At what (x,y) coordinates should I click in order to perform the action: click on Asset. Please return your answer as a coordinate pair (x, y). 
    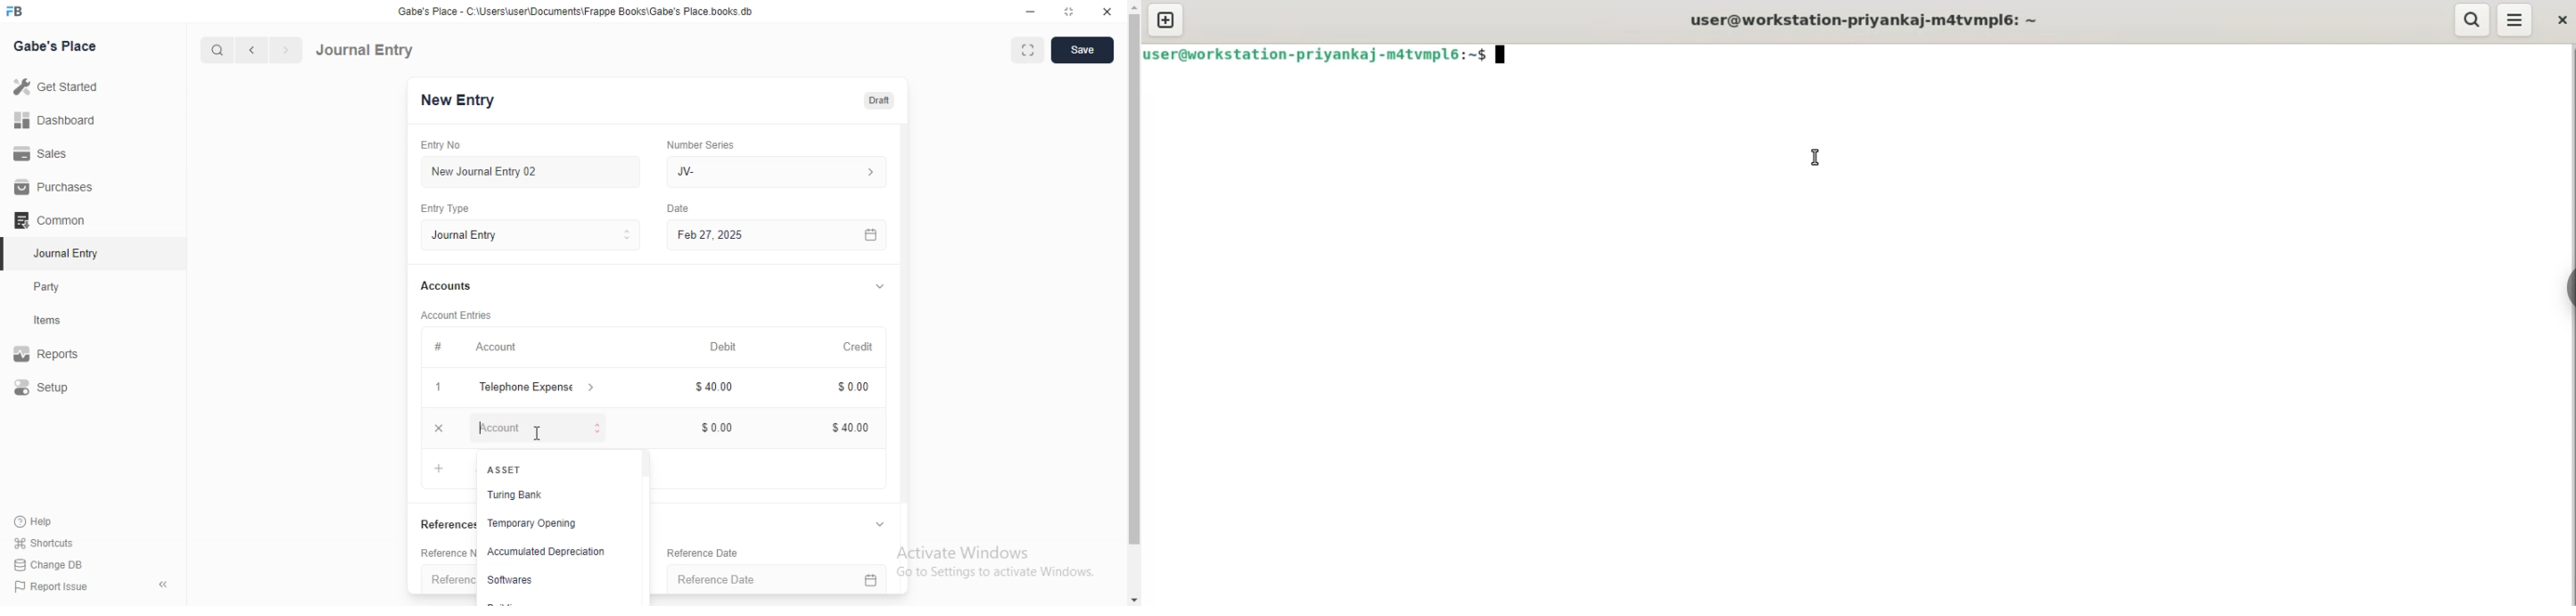
    Looking at the image, I should click on (506, 469).